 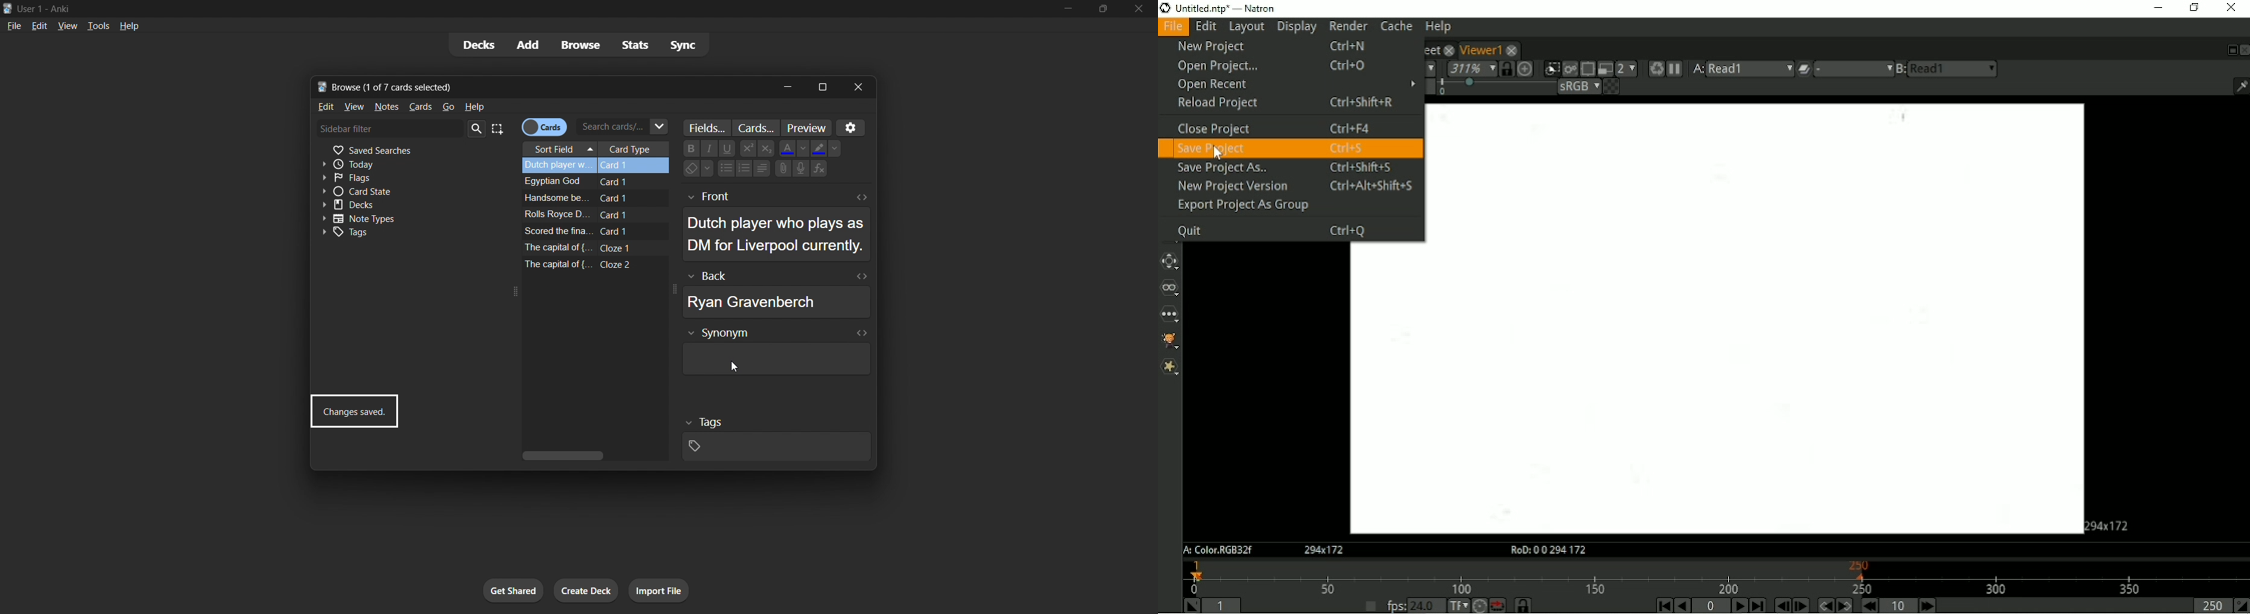 I want to click on get shared, so click(x=510, y=590).